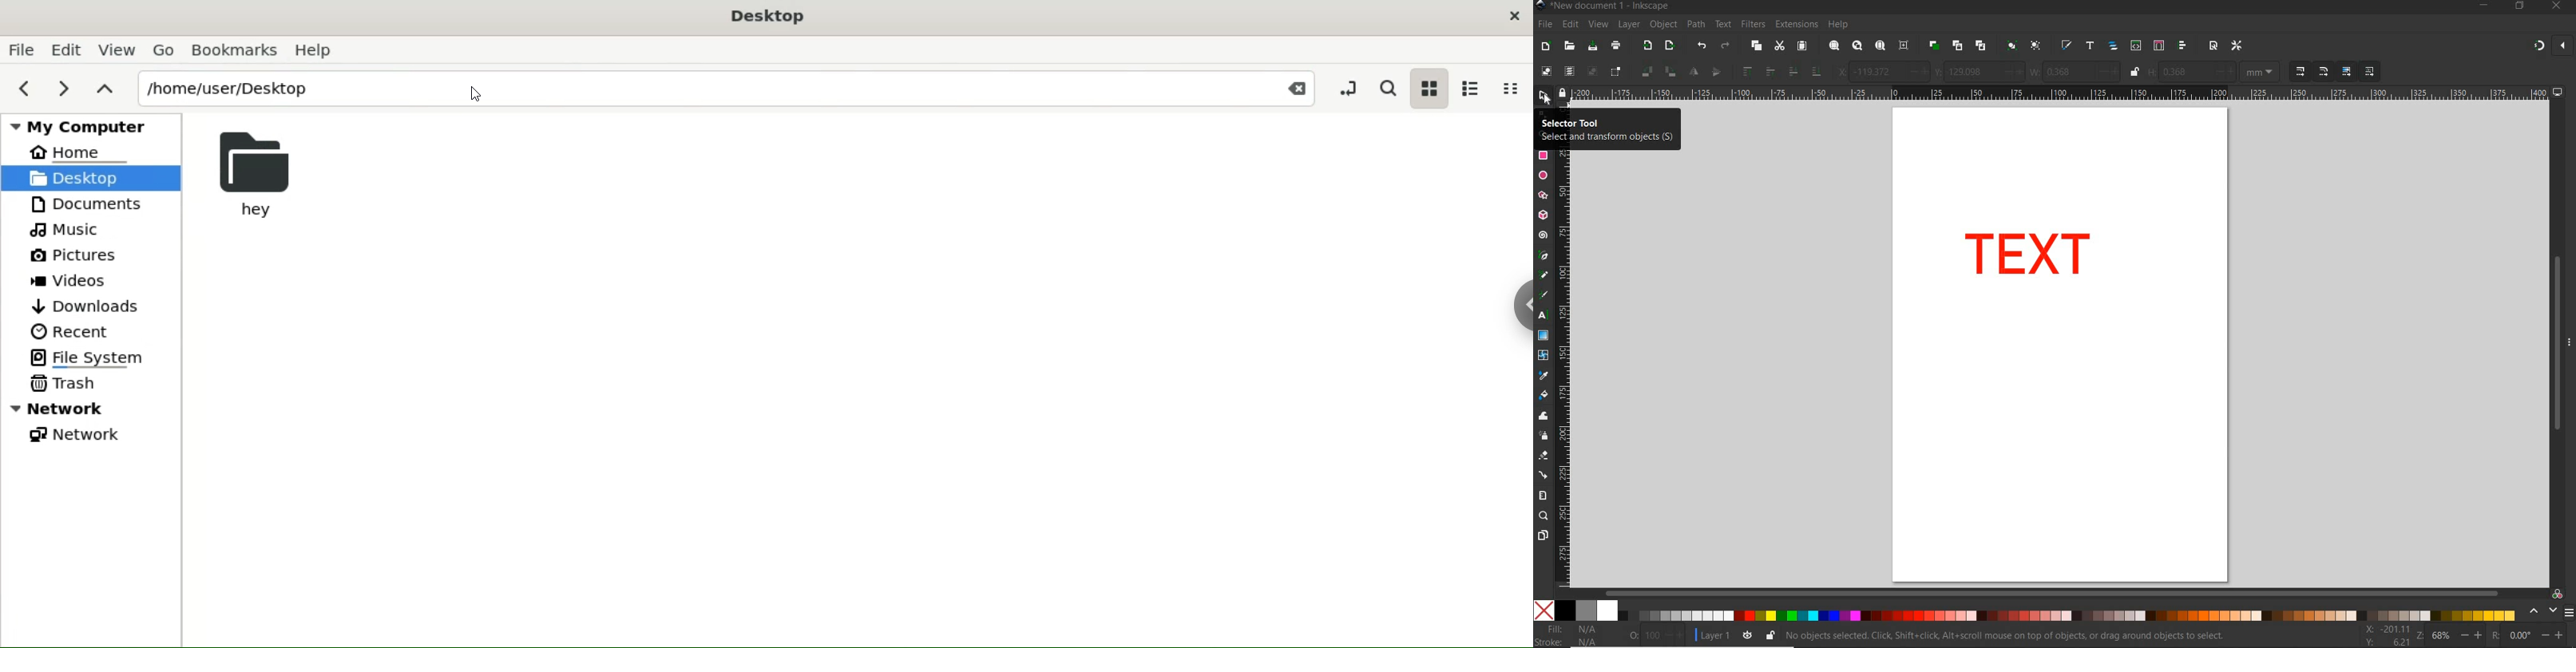 The image size is (2576, 672). What do you see at coordinates (1756, 46) in the screenshot?
I see `COPY` at bounding box center [1756, 46].